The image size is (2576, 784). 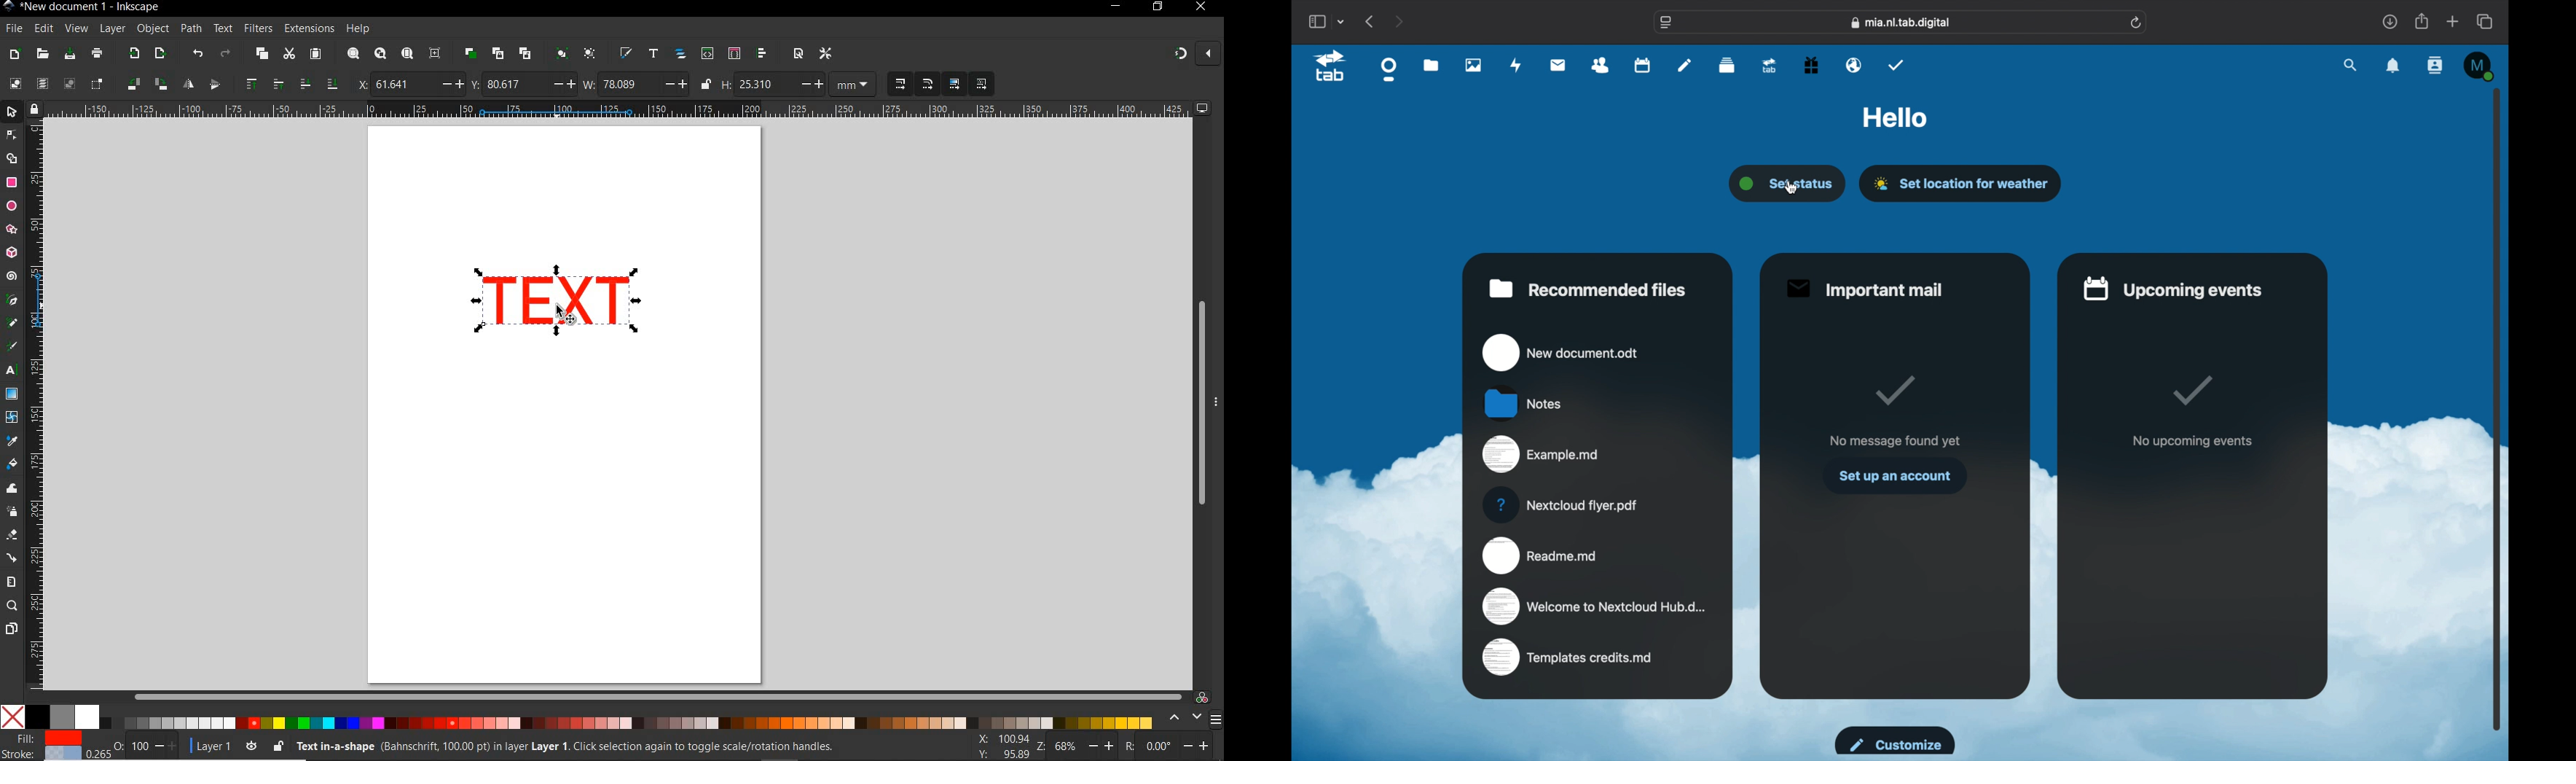 I want to click on dashboard, so click(x=1389, y=70).